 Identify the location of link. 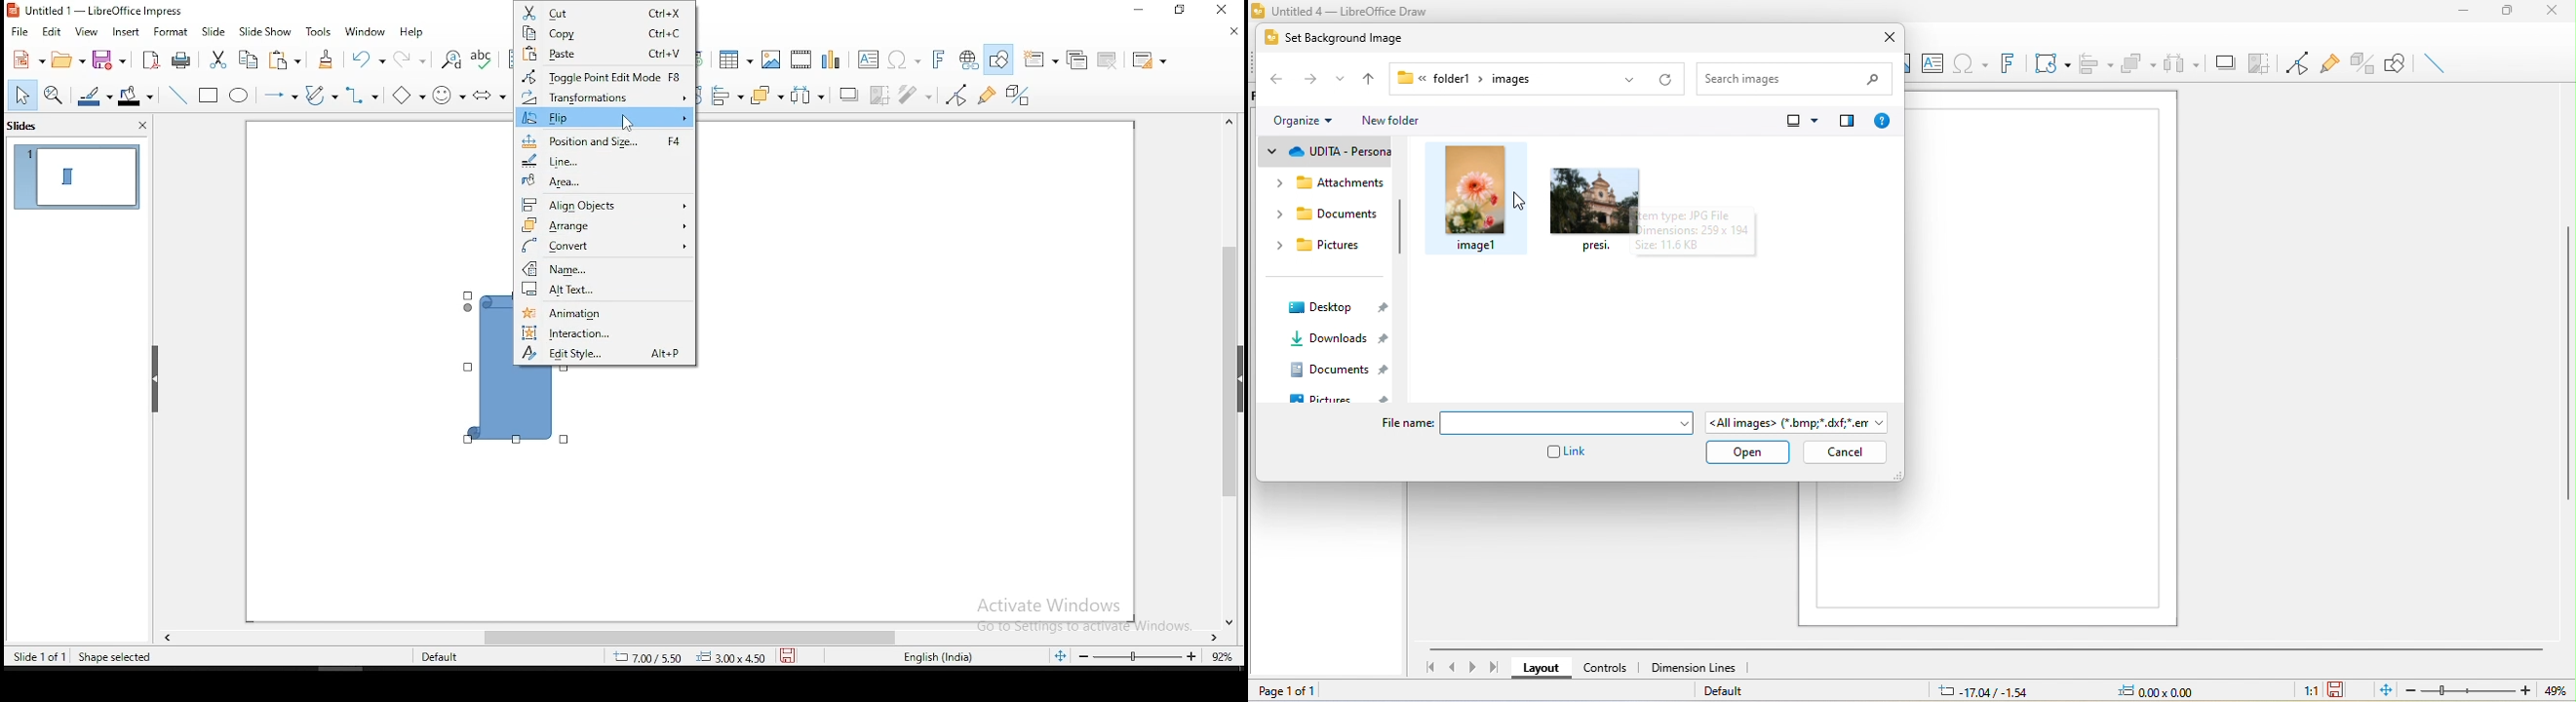
(1569, 453).